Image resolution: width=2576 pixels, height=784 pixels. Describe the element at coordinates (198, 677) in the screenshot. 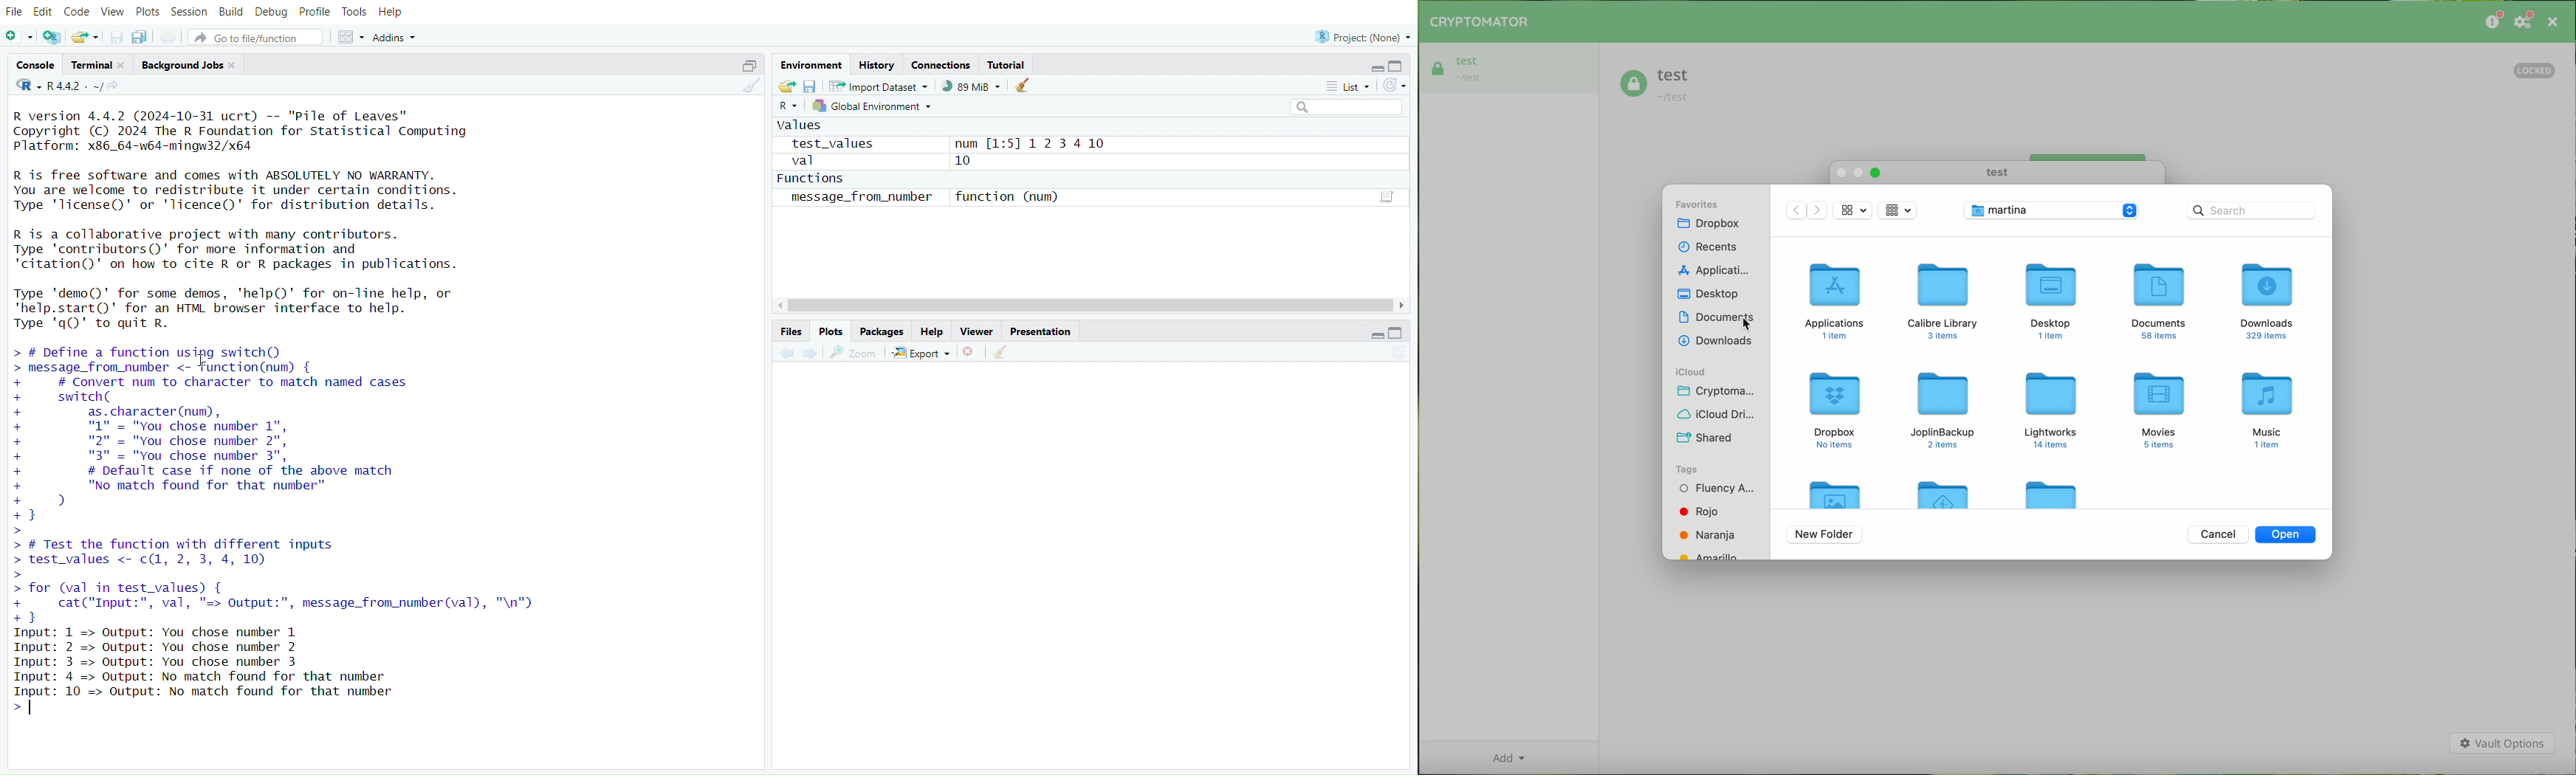

I see `Input: 1=> Output : You chose number 1 Input: 2 => Output: You chose number 2Input: 3 => Output: You chose number 3Input: 4 => Output: No match found for that numberput 10 => Output: No match found for that number>` at that location.